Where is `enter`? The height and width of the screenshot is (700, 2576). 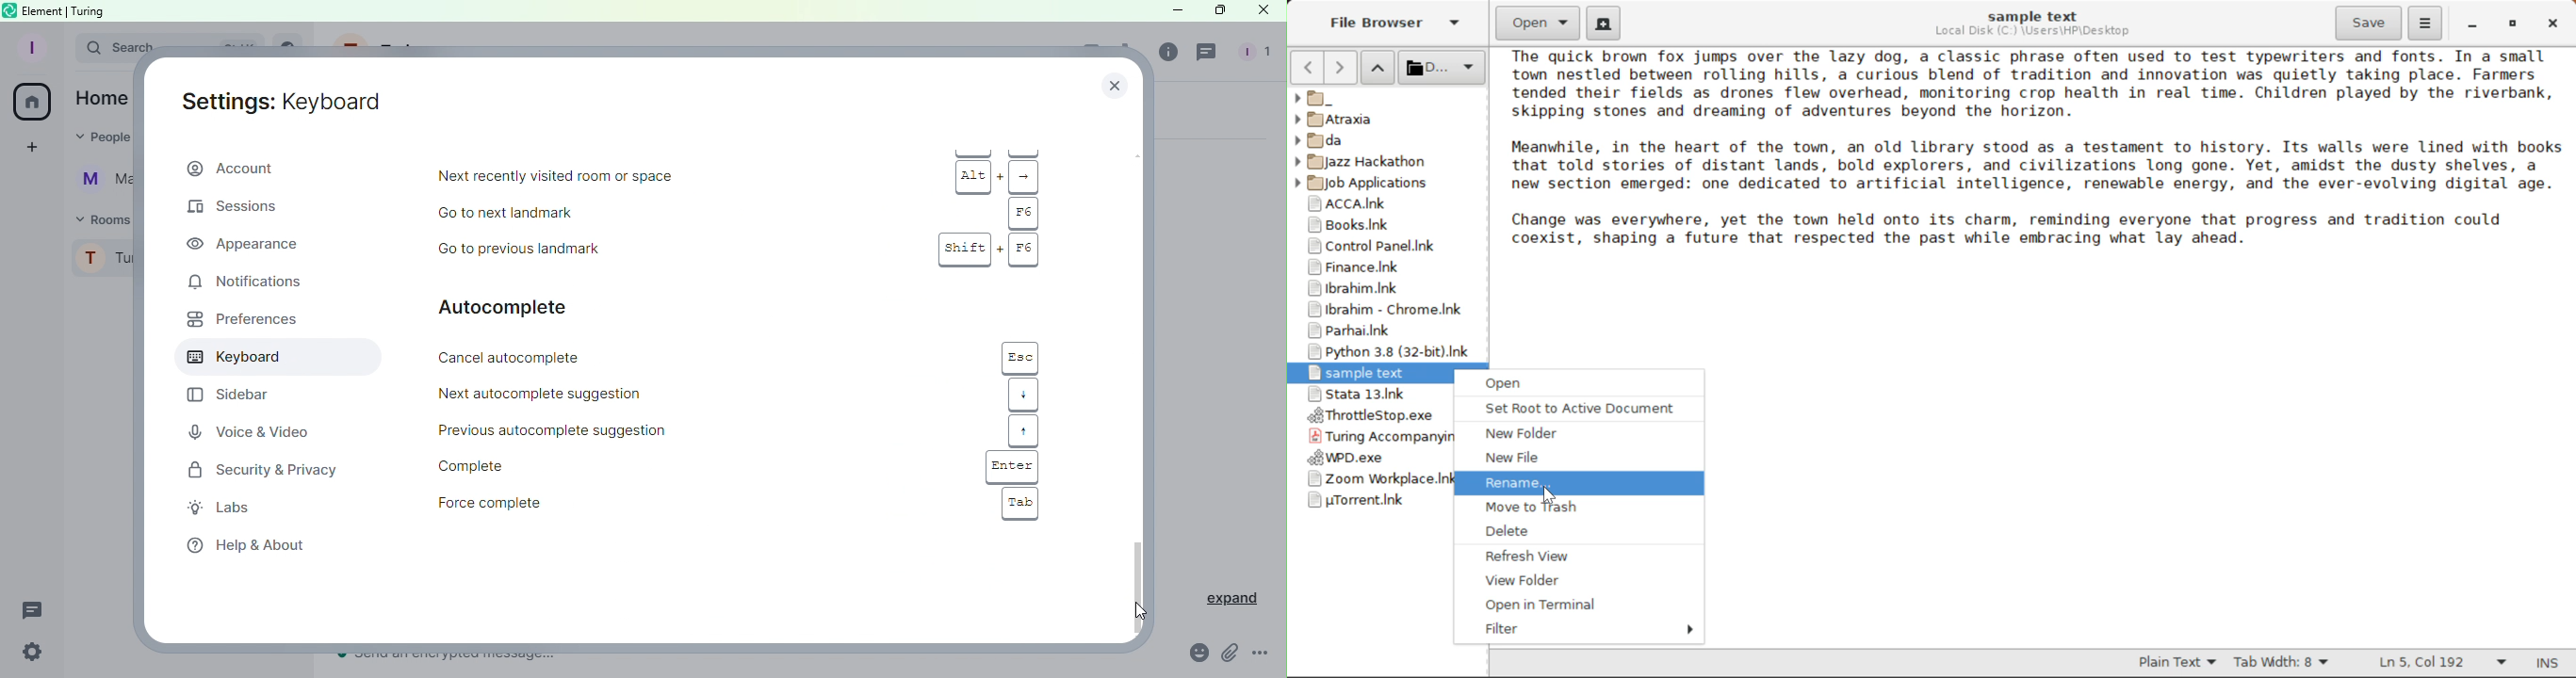
enter is located at coordinates (1013, 467).